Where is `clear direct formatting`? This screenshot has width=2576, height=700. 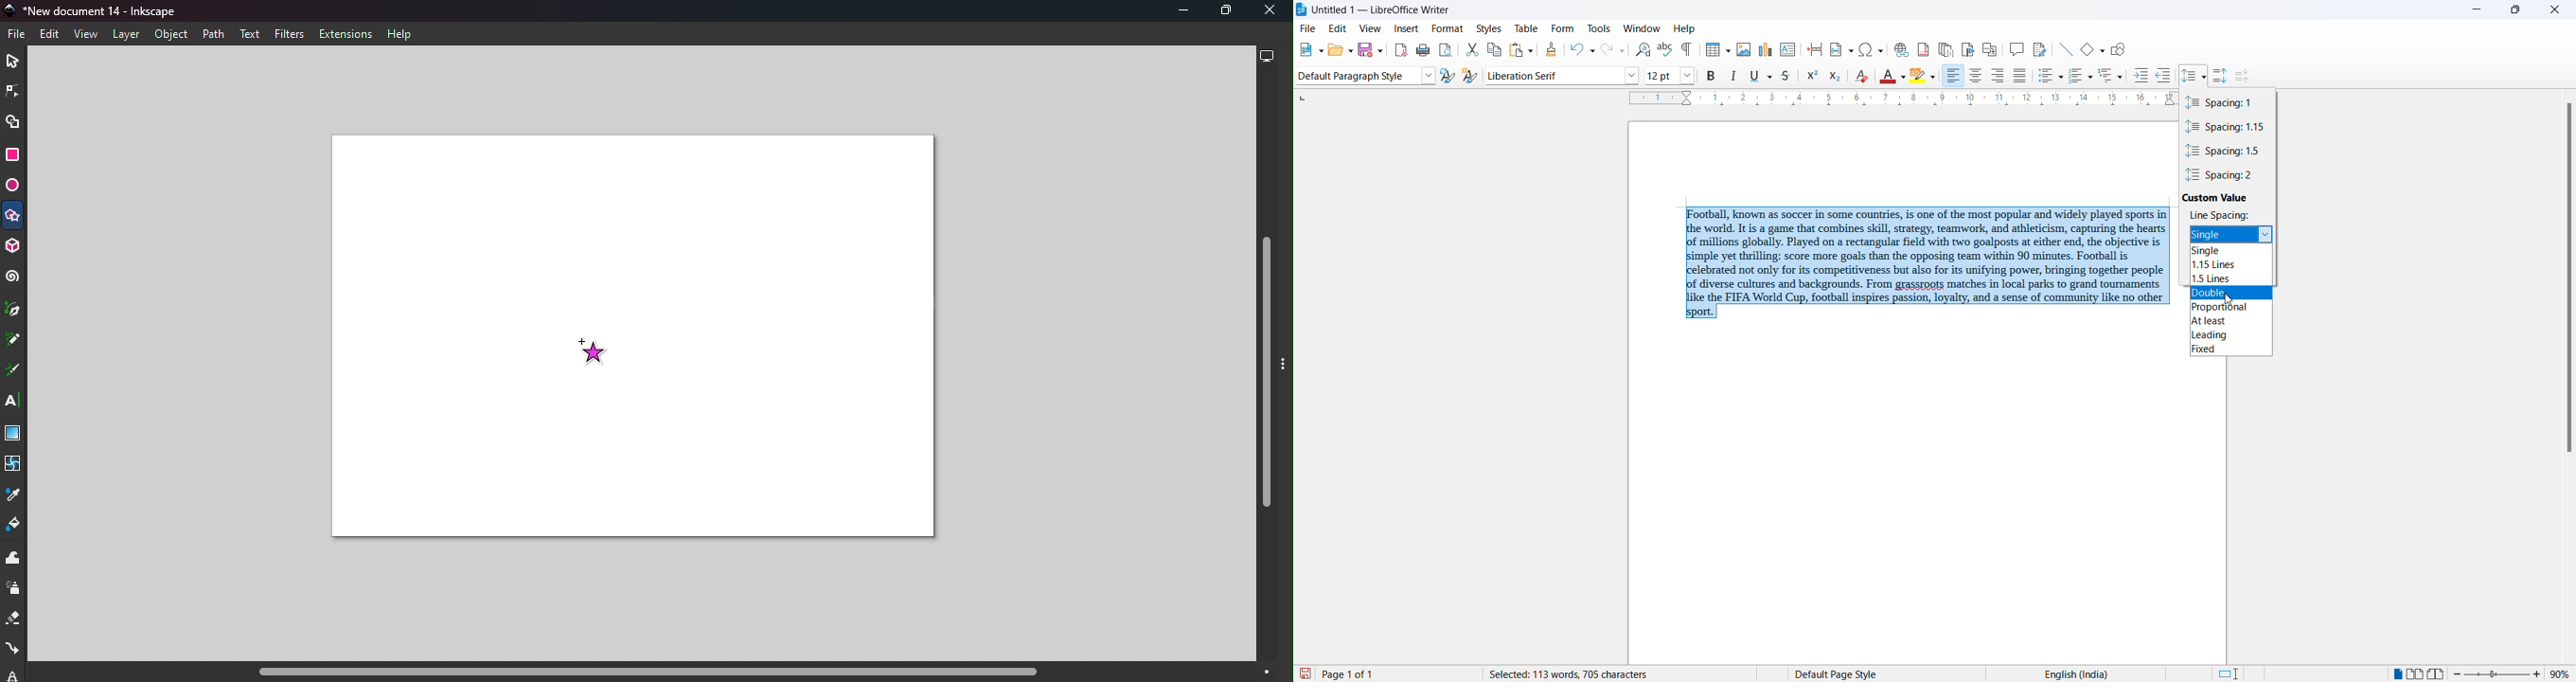
clear direct formatting is located at coordinates (1861, 75).